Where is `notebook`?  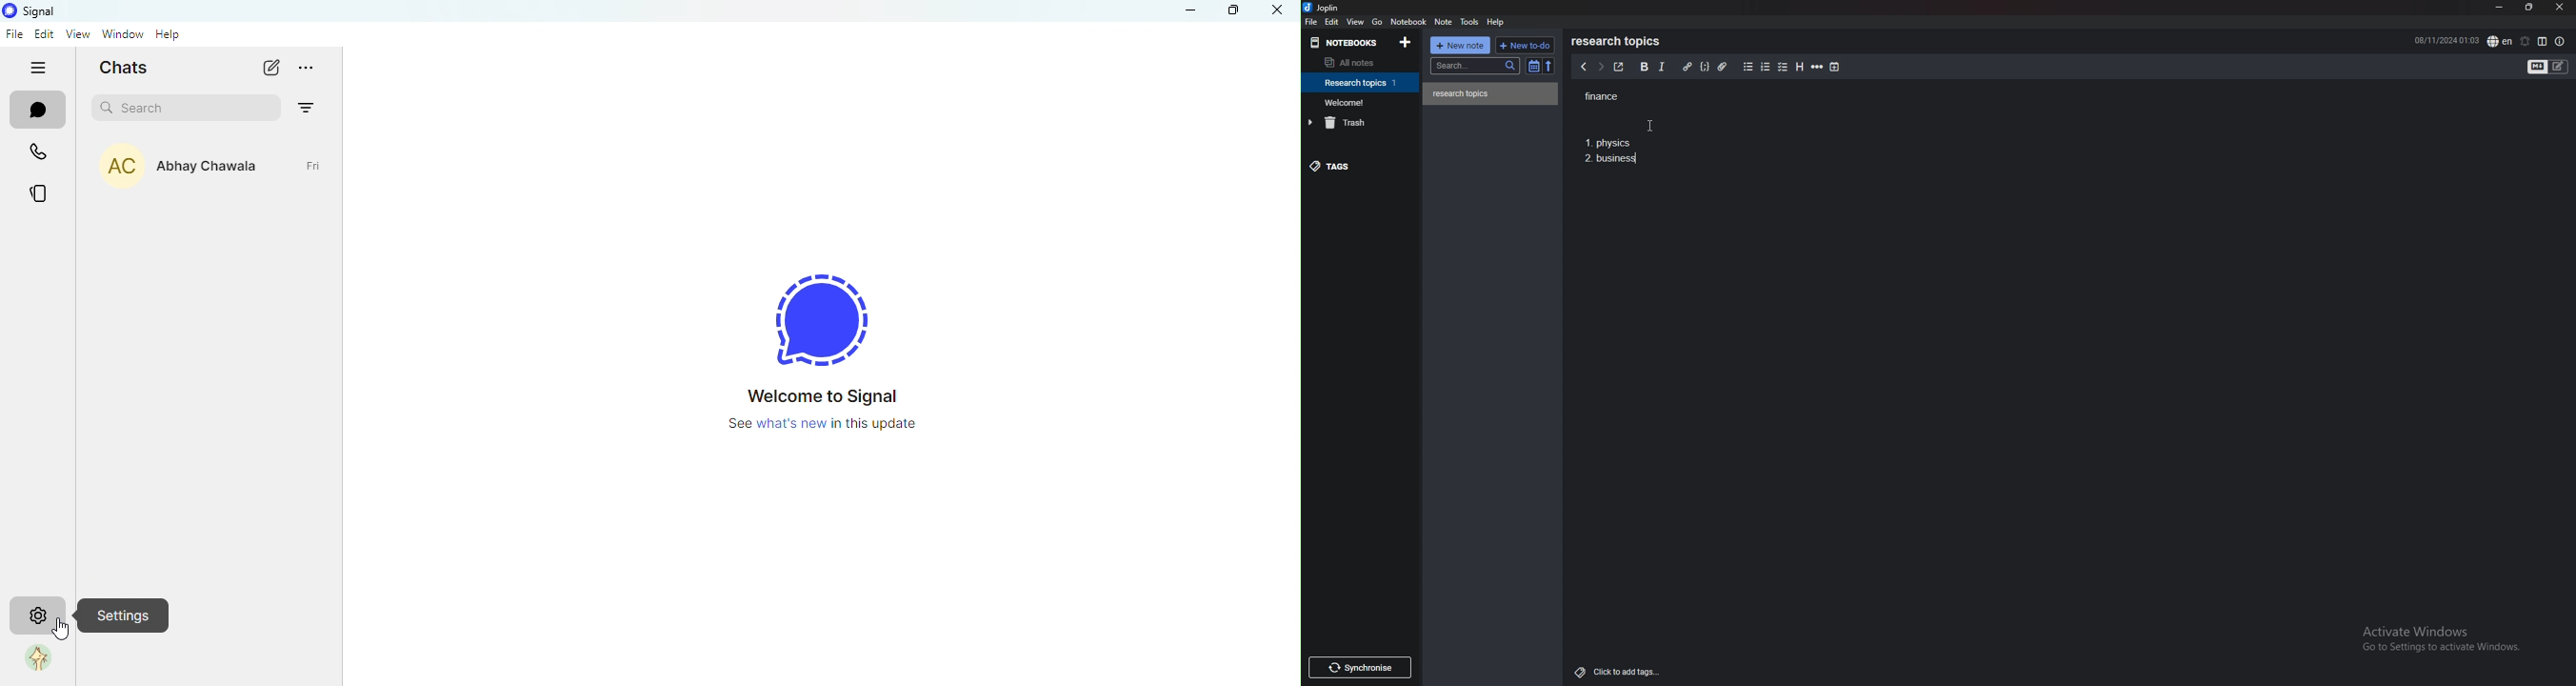 notebook is located at coordinates (1410, 22).